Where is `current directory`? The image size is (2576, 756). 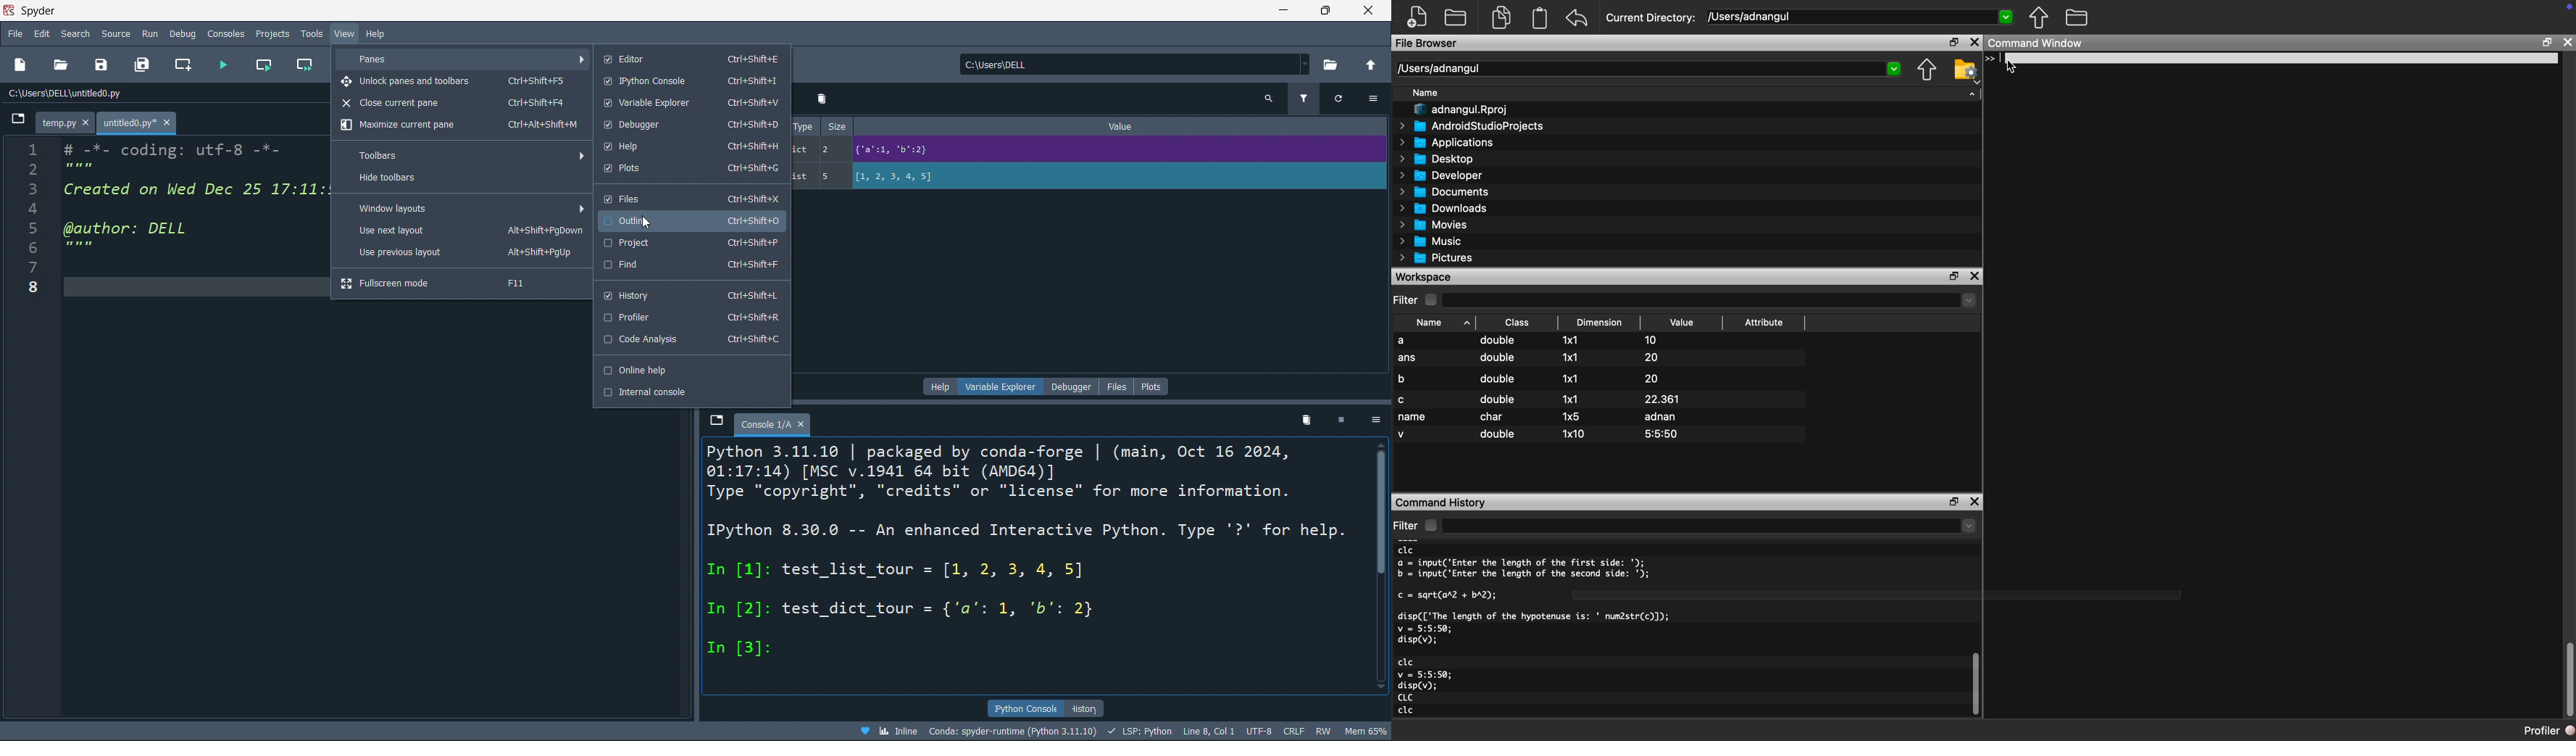
current directory is located at coordinates (1130, 65).